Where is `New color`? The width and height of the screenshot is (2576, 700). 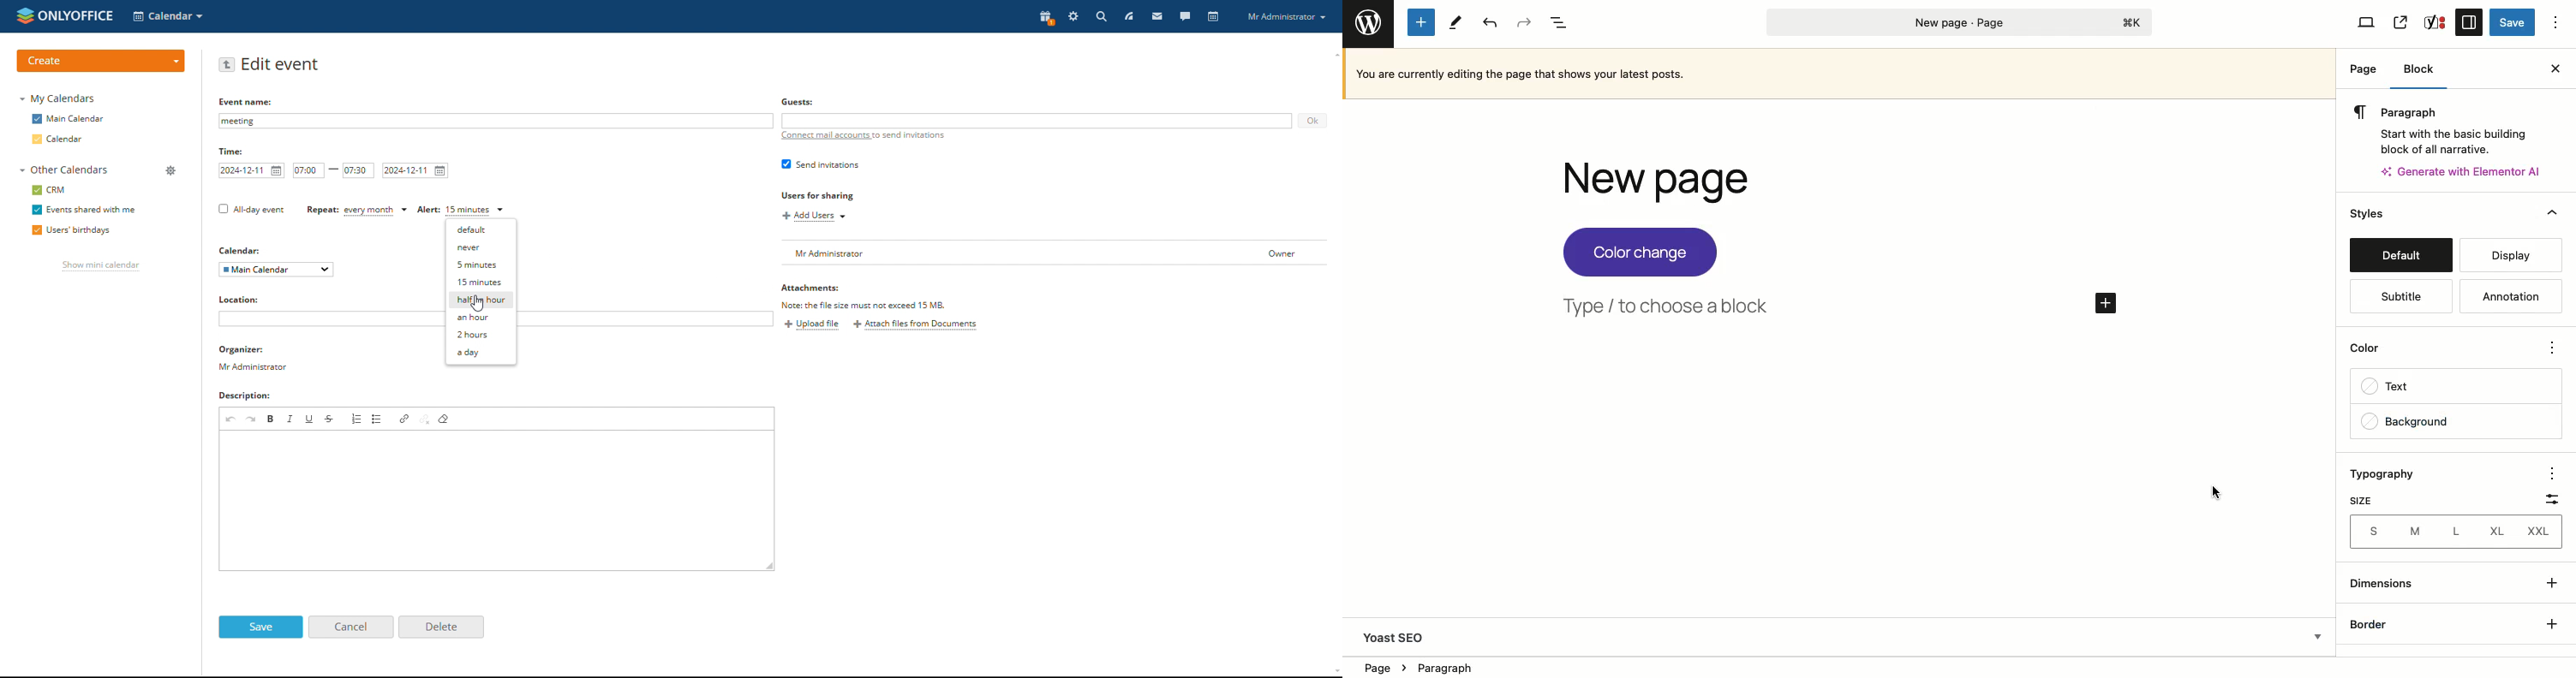 New color is located at coordinates (1643, 252).